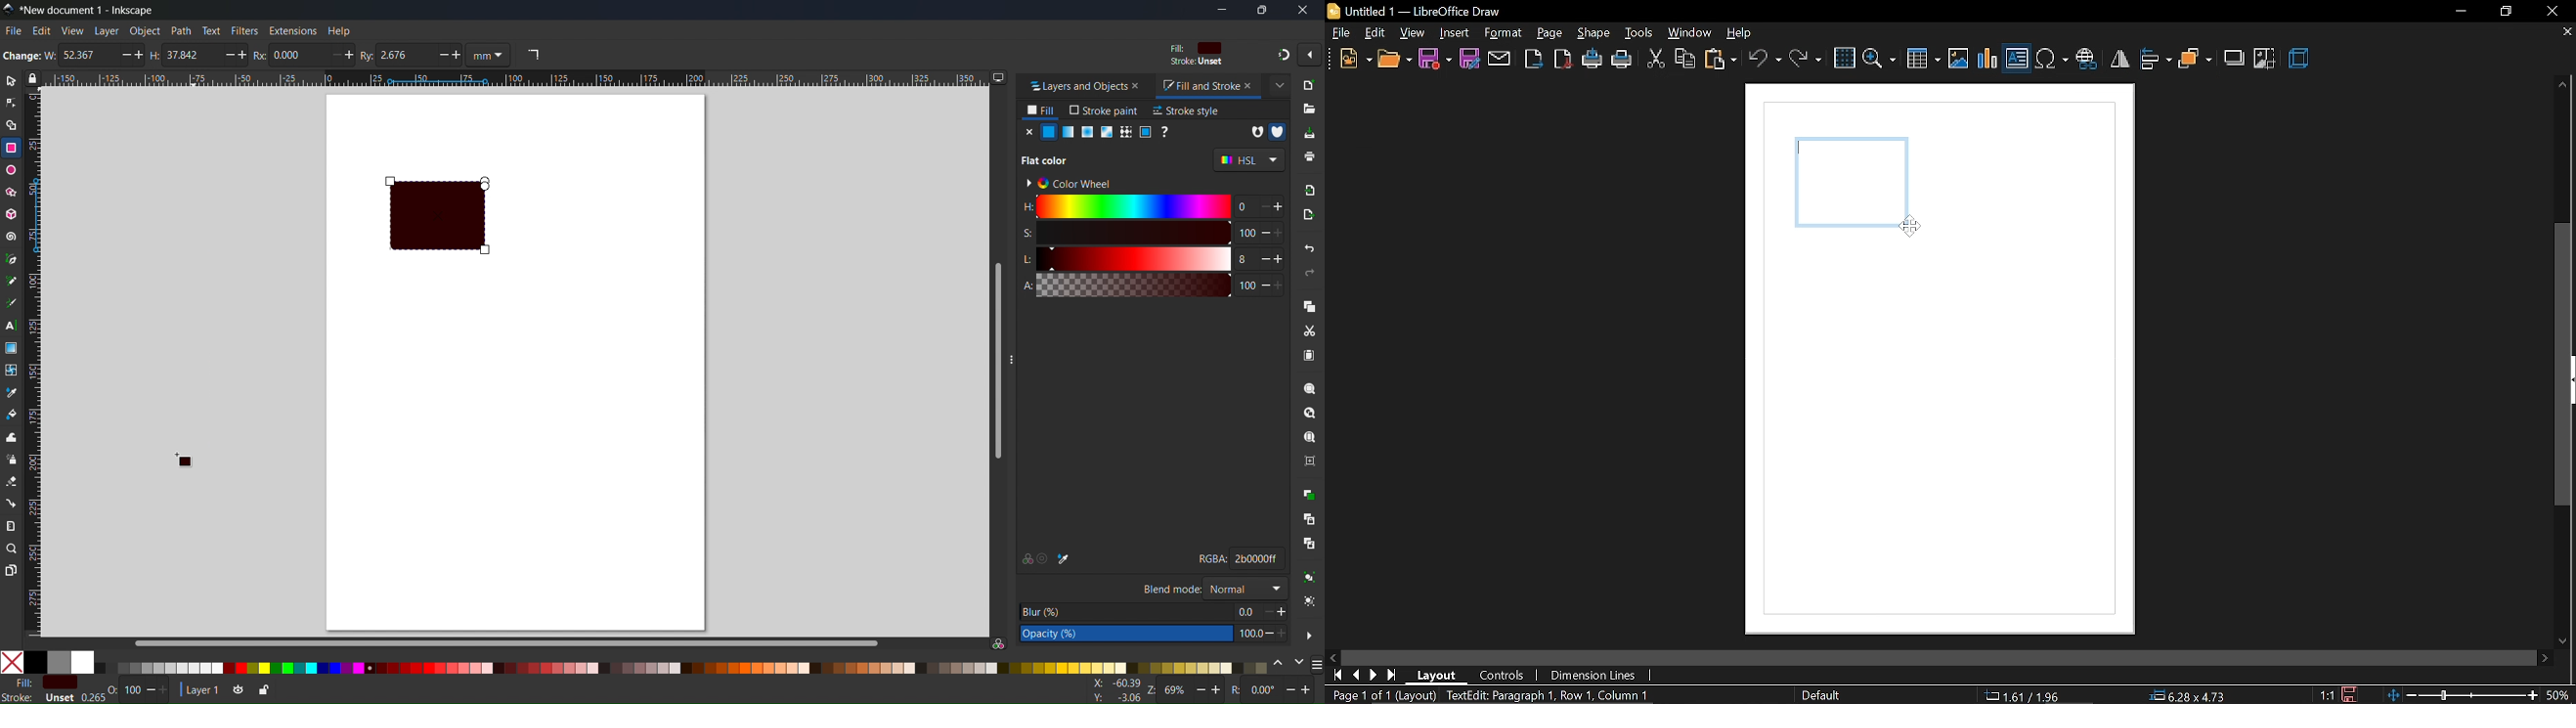 The height and width of the screenshot is (728, 2576). What do you see at coordinates (1239, 690) in the screenshot?
I see `Rotation` at bounding box center [1239, 690].